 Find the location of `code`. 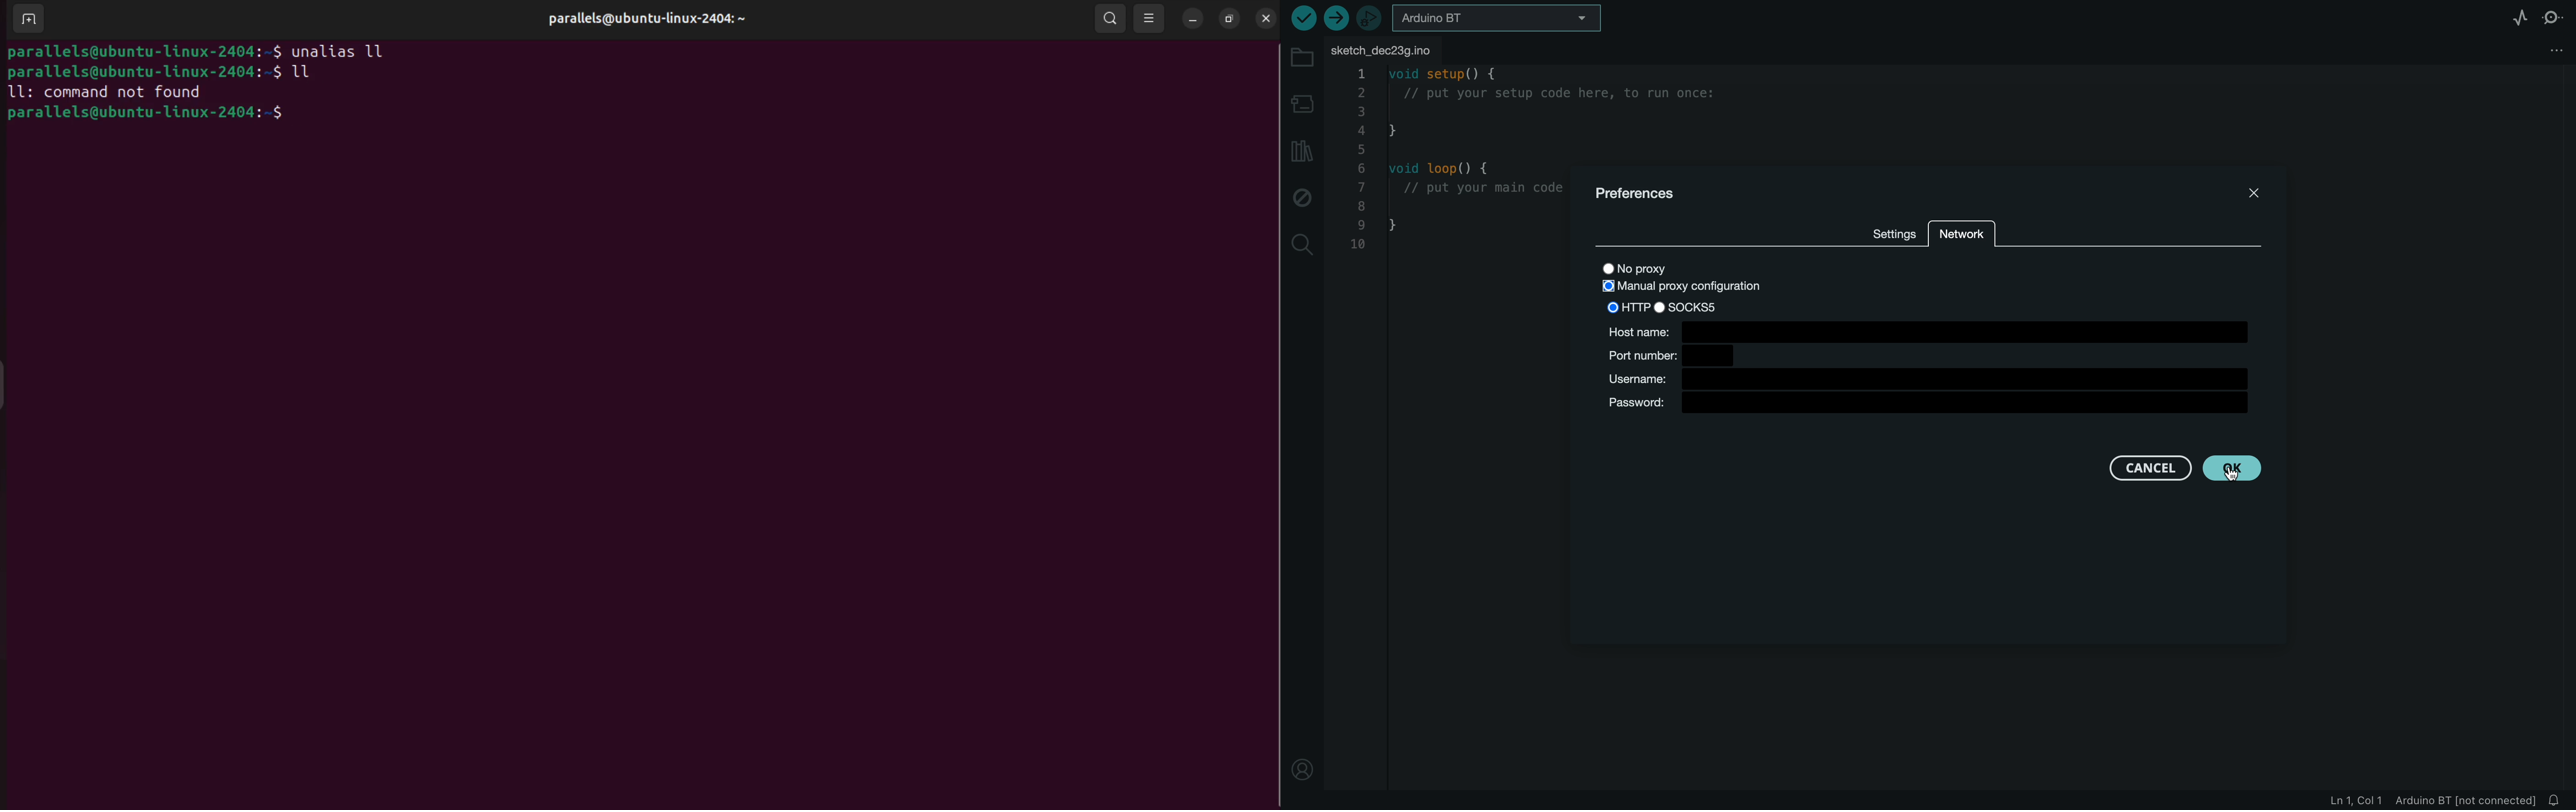

code is located at coordinates (1453, 162).